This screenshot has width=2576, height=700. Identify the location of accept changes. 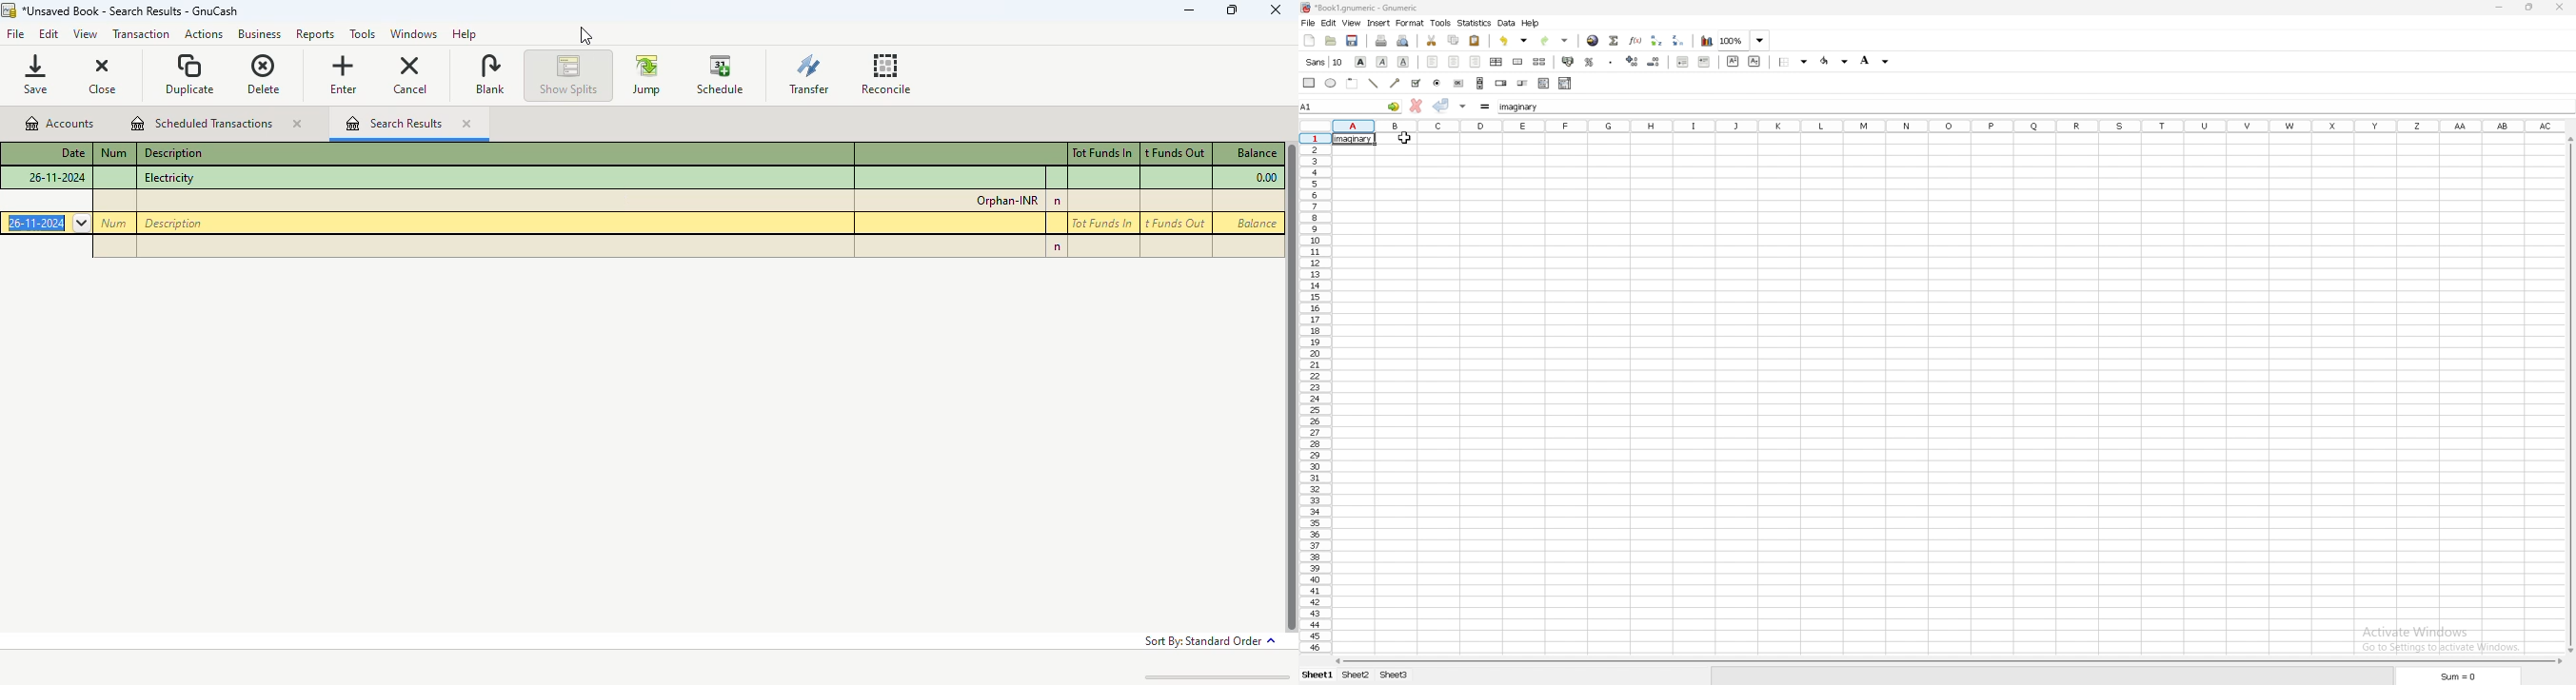
(1441, 105).